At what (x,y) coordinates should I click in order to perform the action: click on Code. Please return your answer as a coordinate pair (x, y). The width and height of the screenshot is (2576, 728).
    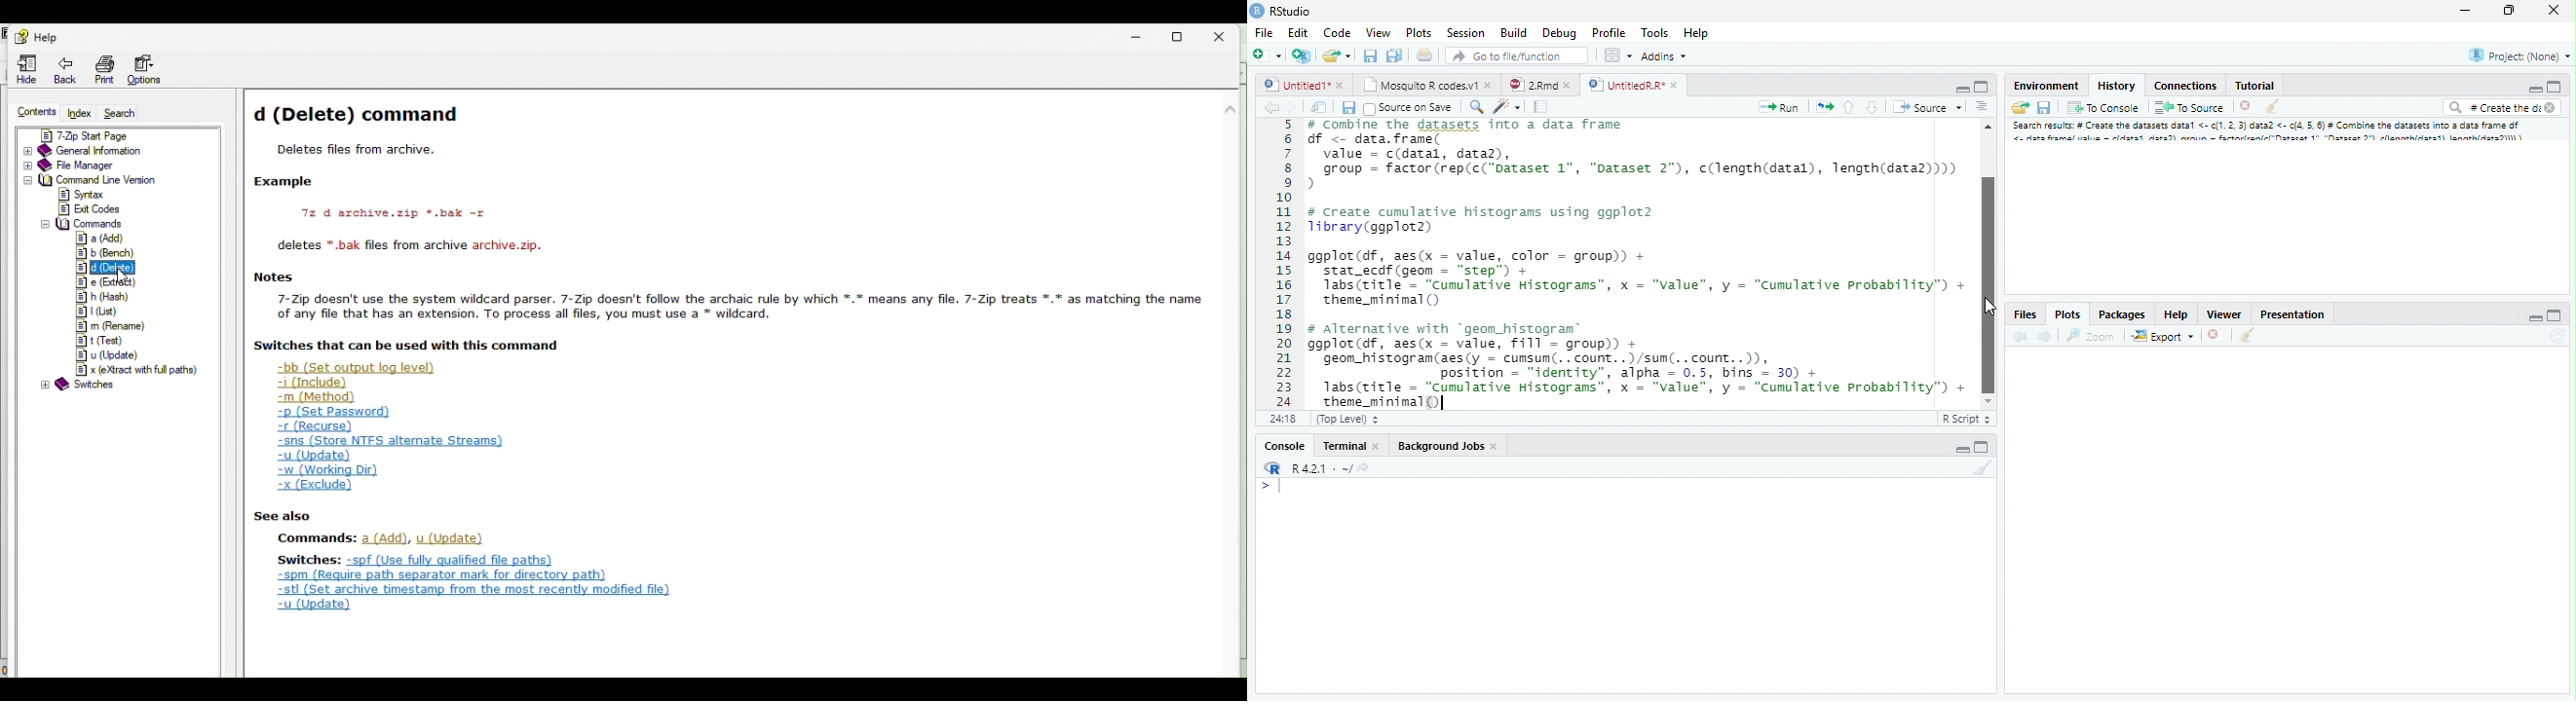
    Looking at the image, I should click on (1336, 34).